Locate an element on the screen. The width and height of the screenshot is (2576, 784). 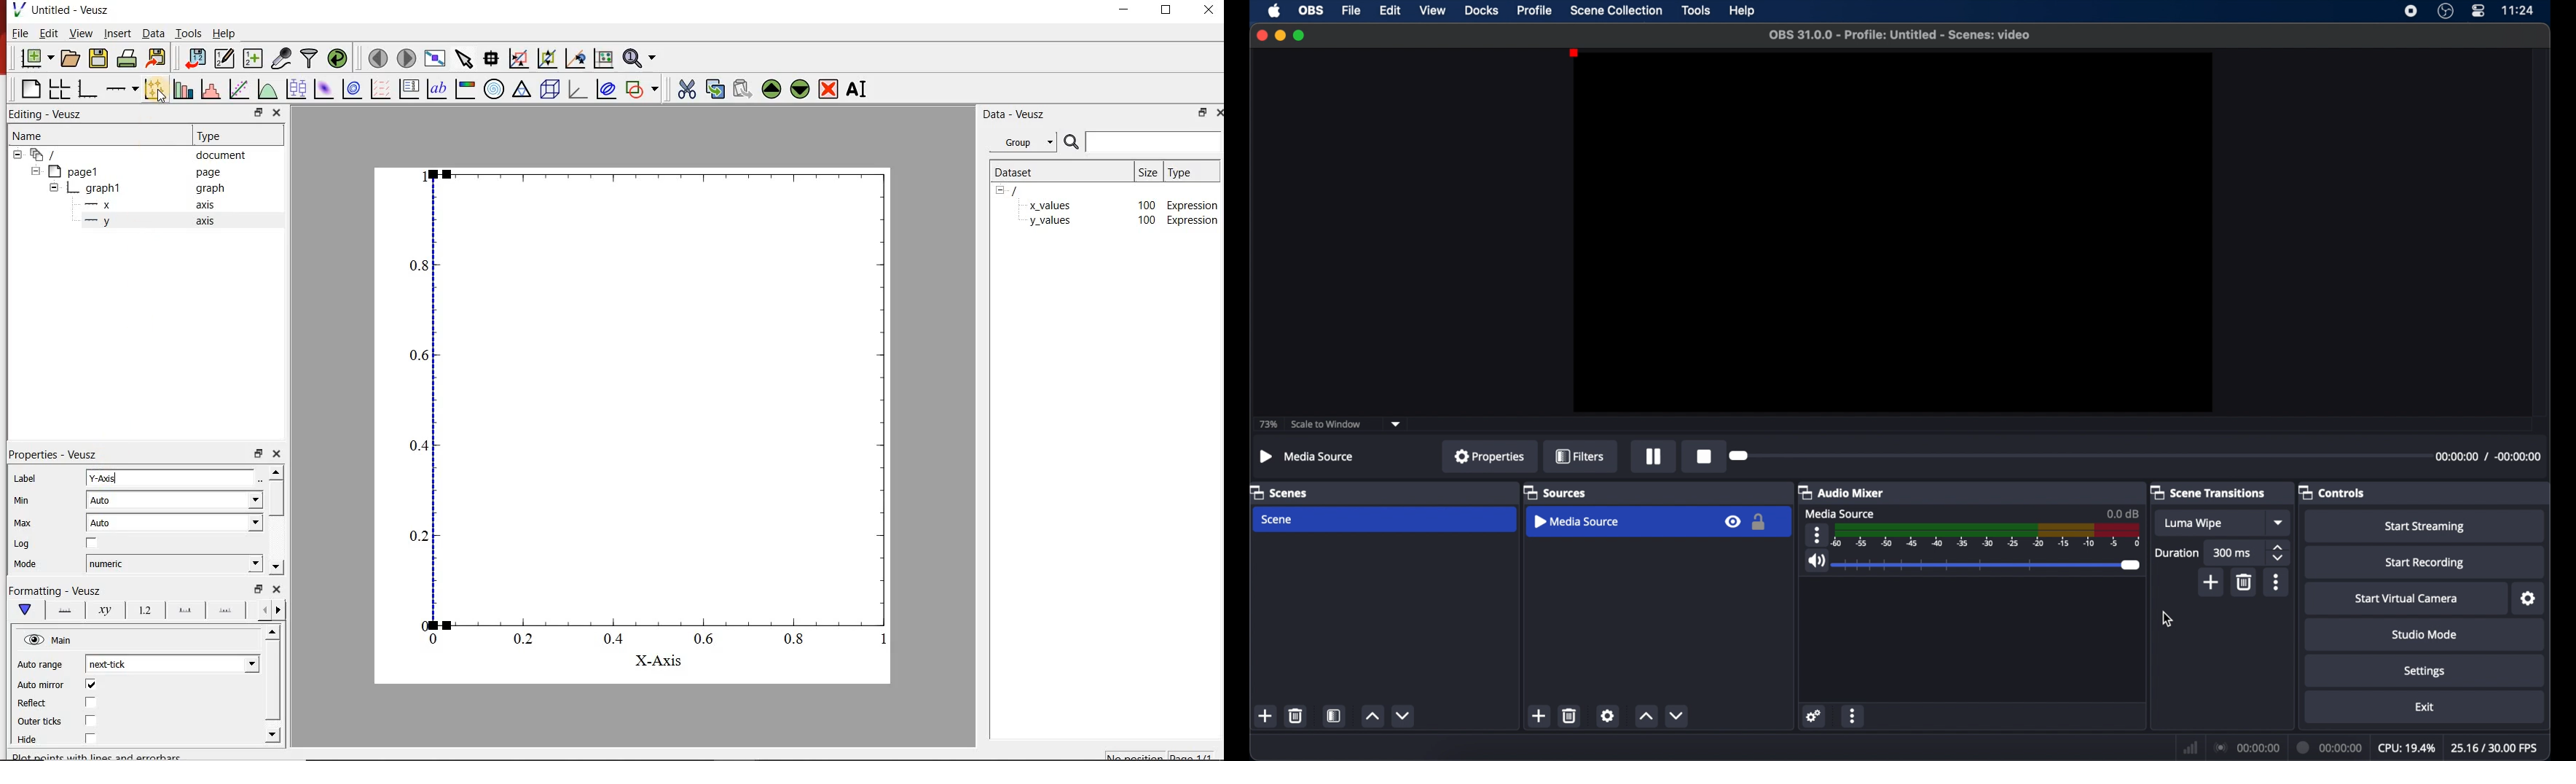
export to graphics format is located at coordinates (157, 58).